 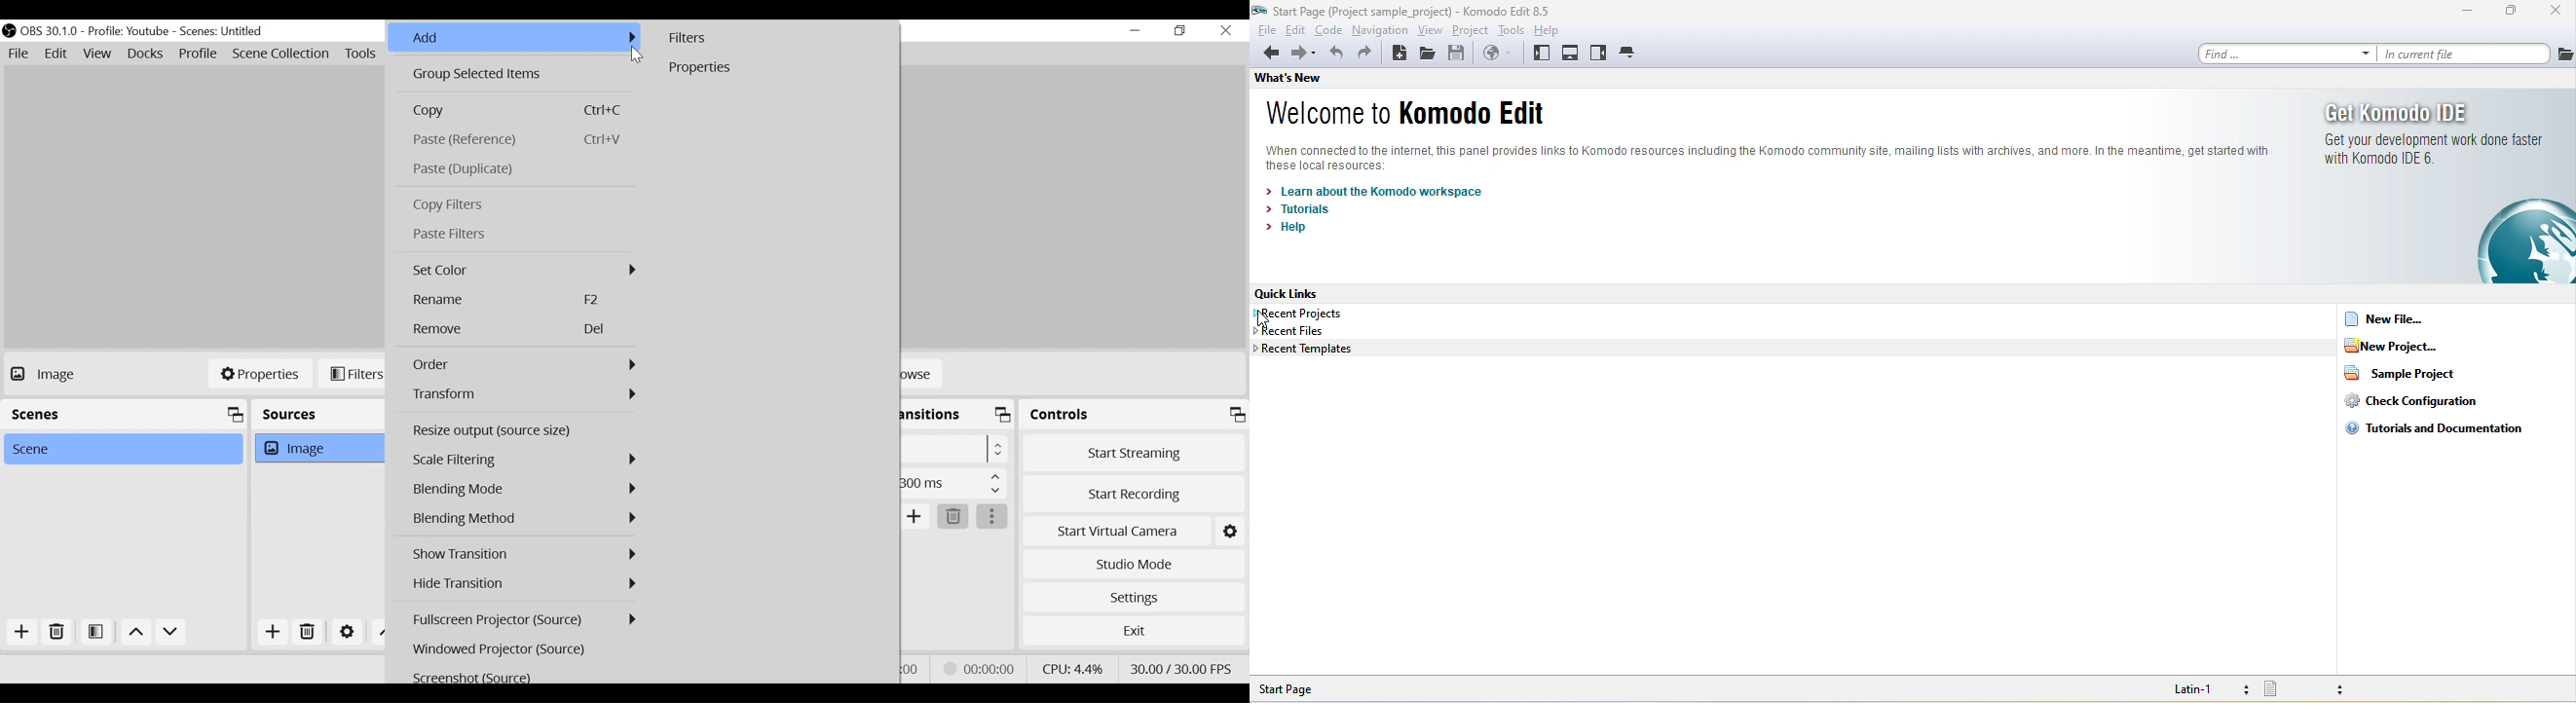 I want to click on Blending Mode, so click(x=528, y=489).